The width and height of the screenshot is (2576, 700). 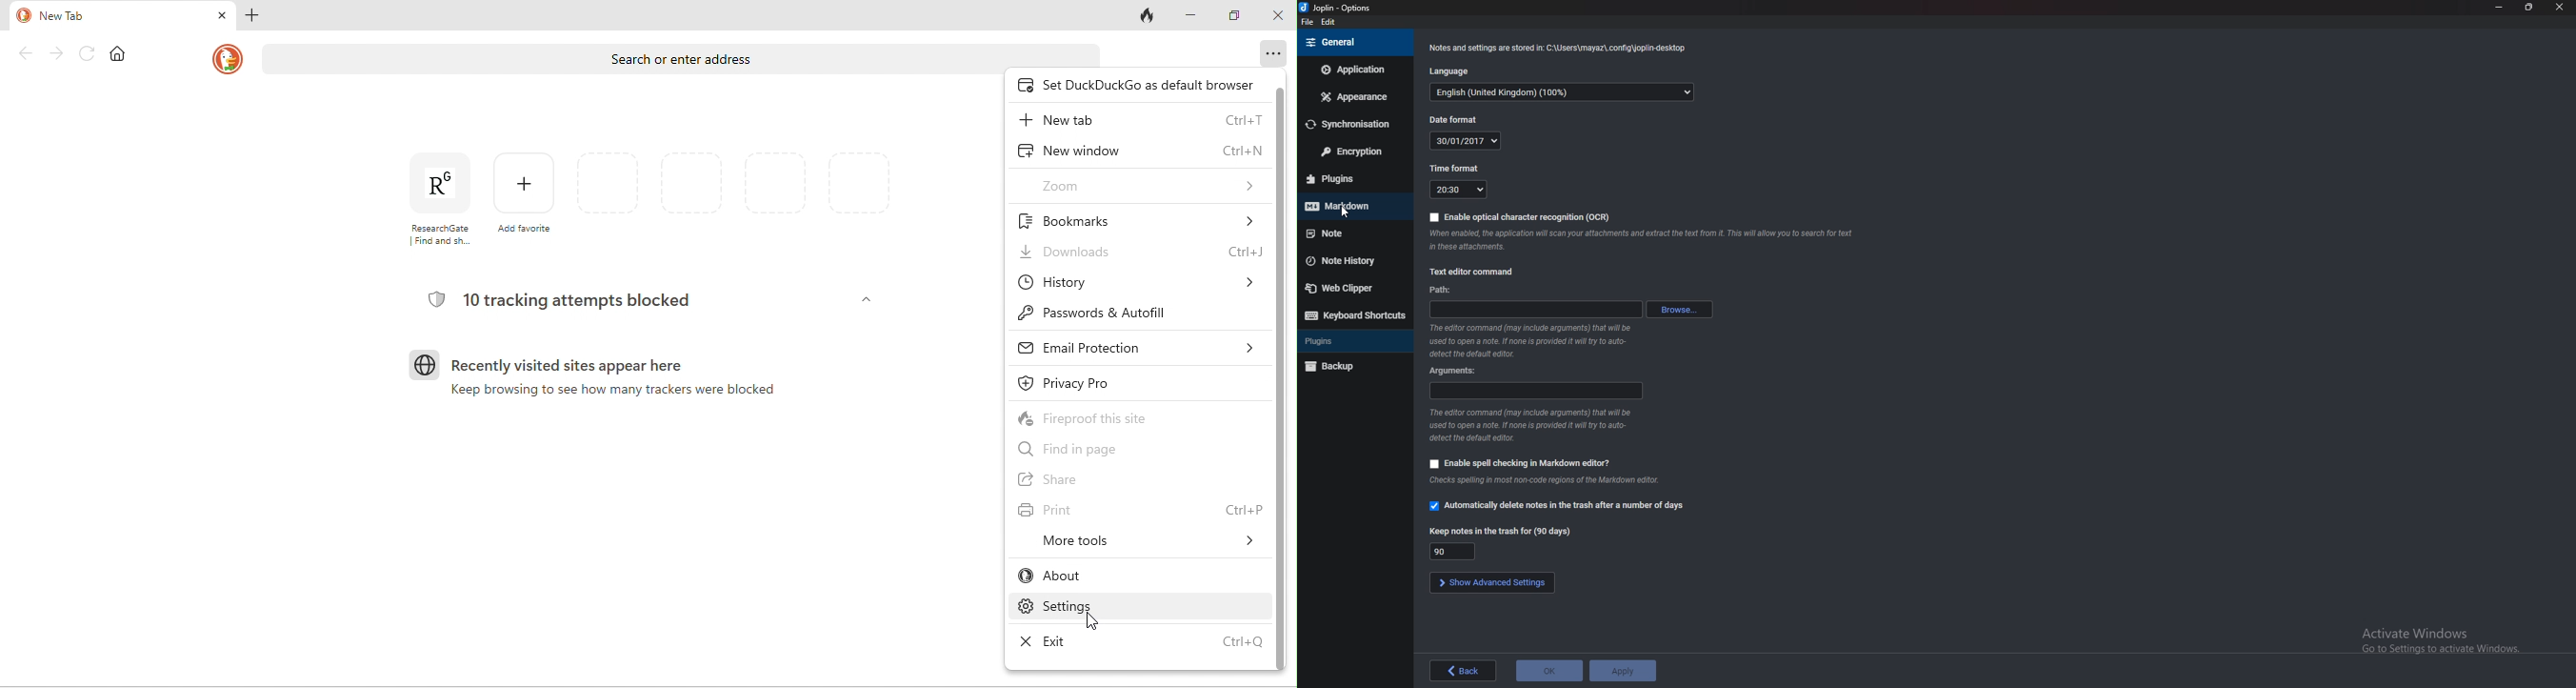 What do you see at coordinates (1466, 670) in the screenshot?
I see `back` at bounding box center [1466, 670].